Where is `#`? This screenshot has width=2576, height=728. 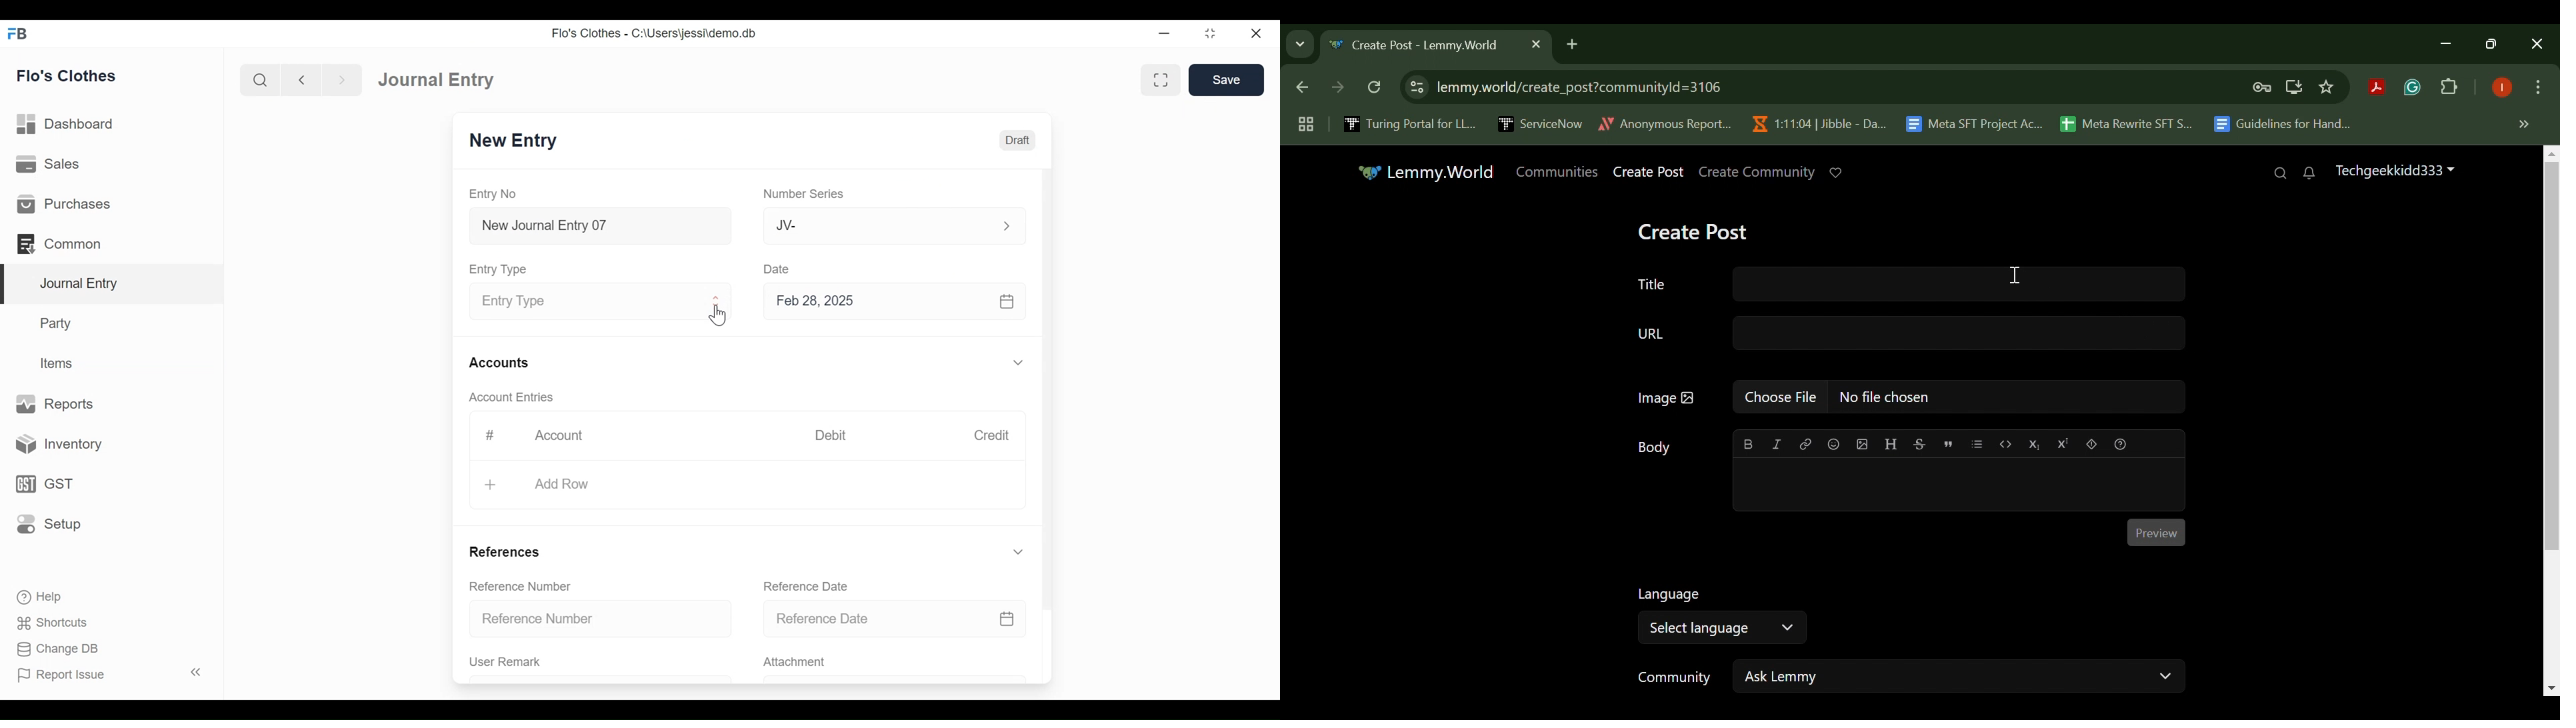
# is located at coordinates (491, 434).